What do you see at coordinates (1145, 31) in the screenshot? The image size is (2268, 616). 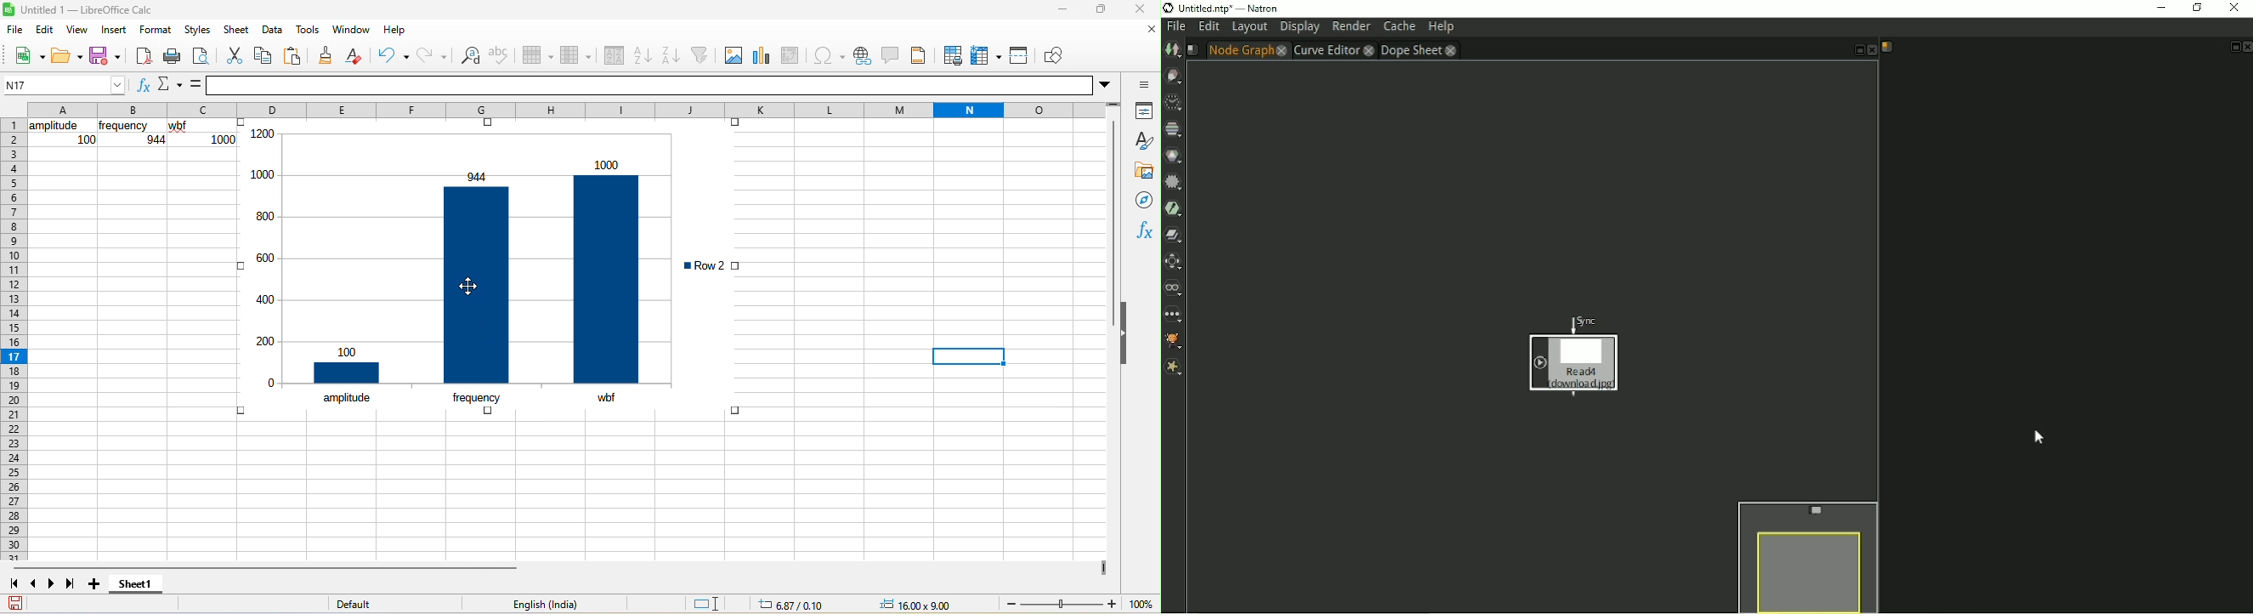 I see `close` at bounding box center [1145, 31].